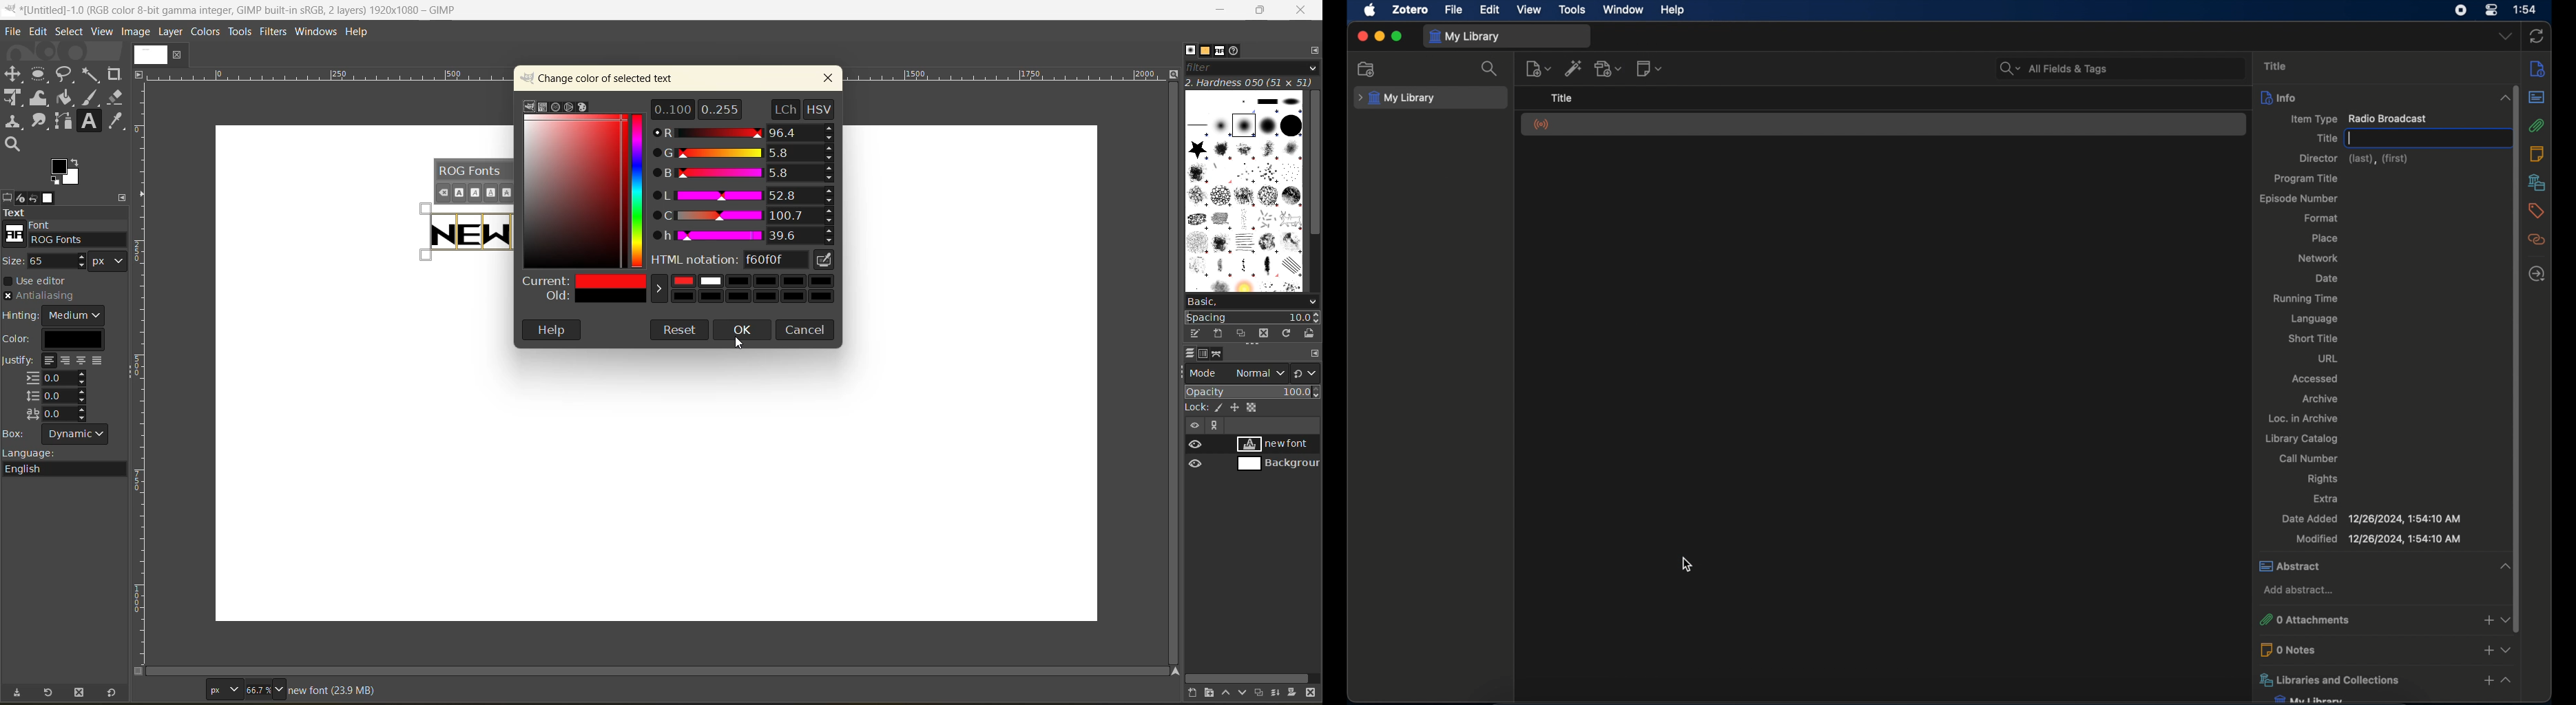 The width and height of the screenshot is (2576, 728). What do you see at coordinates (2313, 339) in the screenshot?
I see `short title` at bounding box center [2313, 339].